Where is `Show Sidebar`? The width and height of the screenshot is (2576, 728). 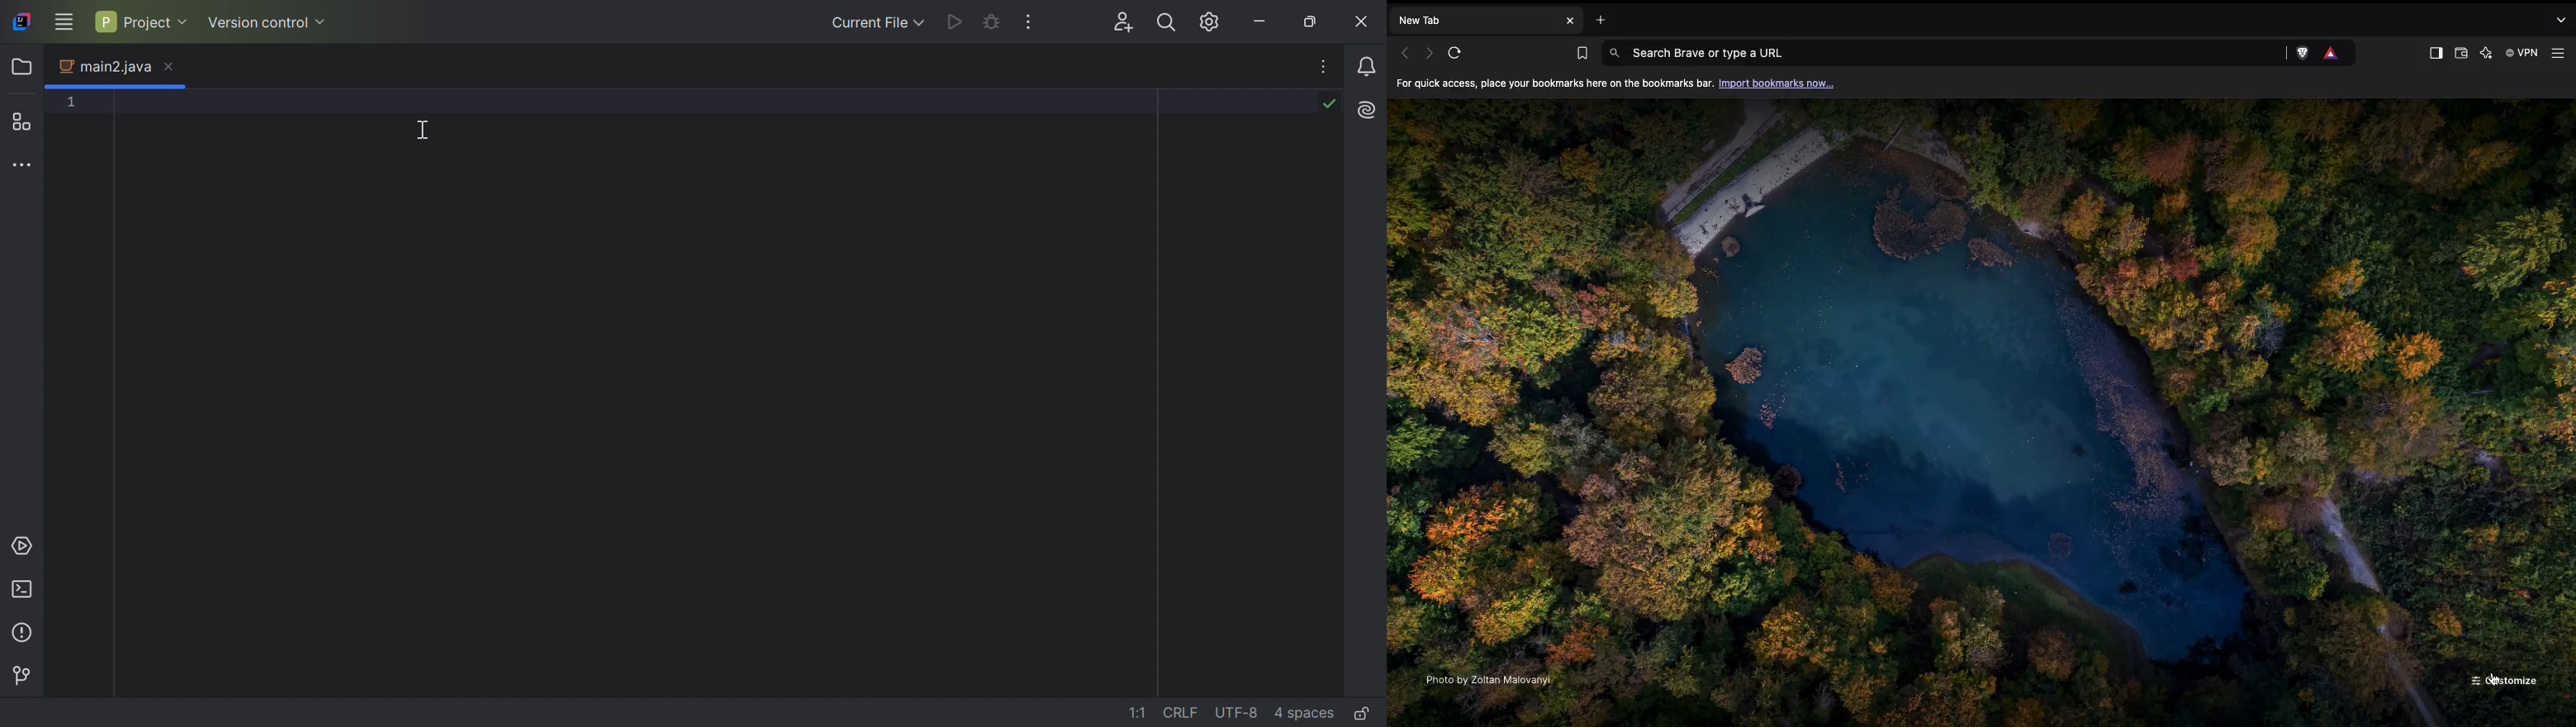
Show Sidebar is located at coordinates (2434, 54).